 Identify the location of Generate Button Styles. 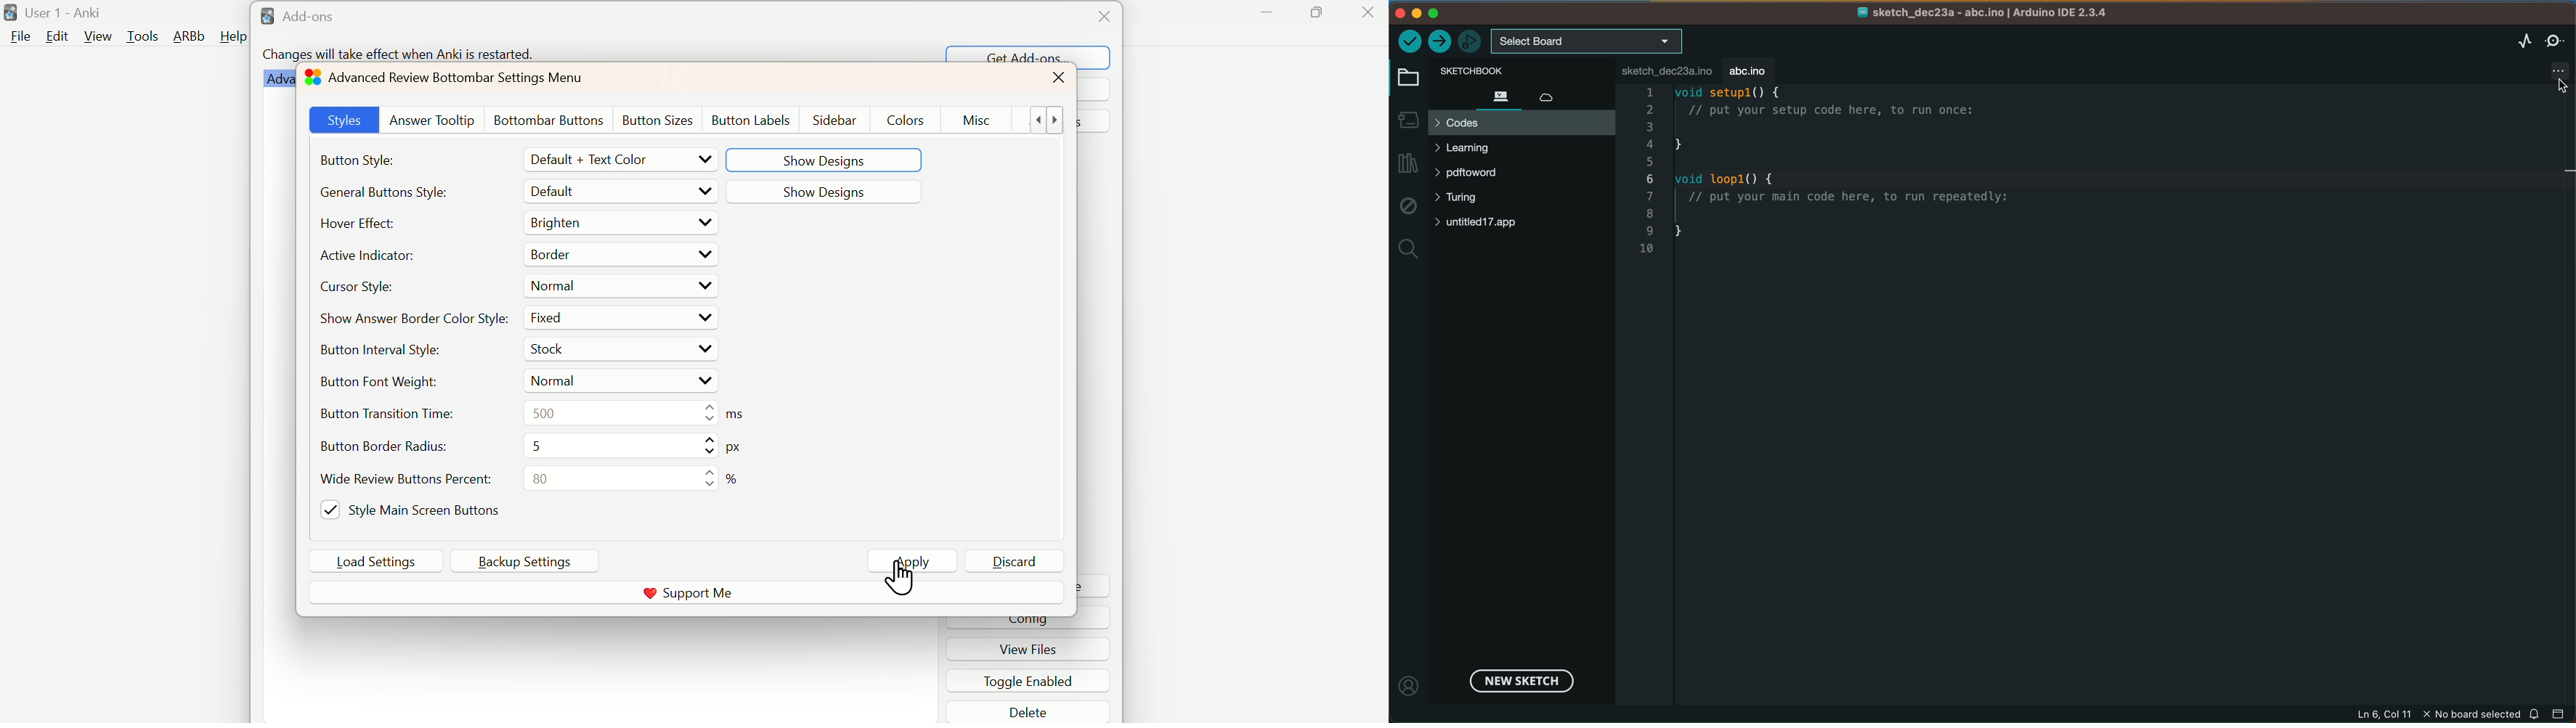
(386, 192).